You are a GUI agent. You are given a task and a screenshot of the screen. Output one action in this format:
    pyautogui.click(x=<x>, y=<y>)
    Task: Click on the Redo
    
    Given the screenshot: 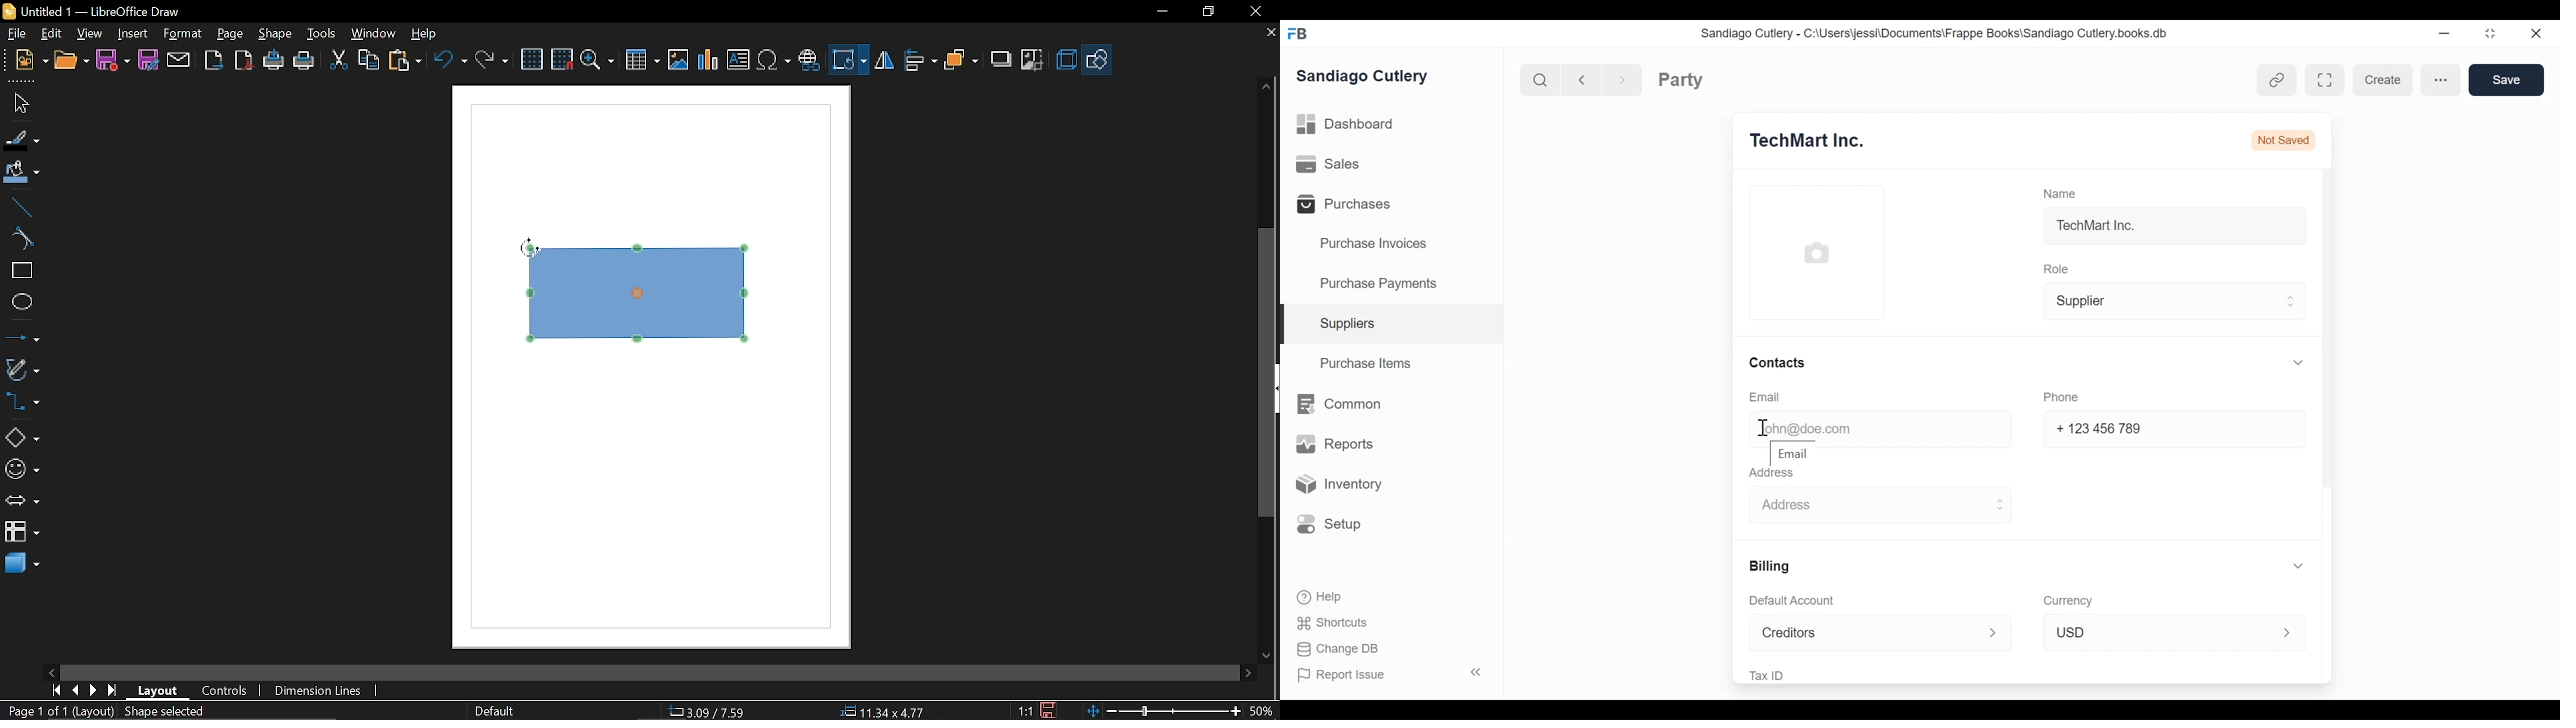 What is the action you would take?
    pyautogui.click(x=490, y=59)
    